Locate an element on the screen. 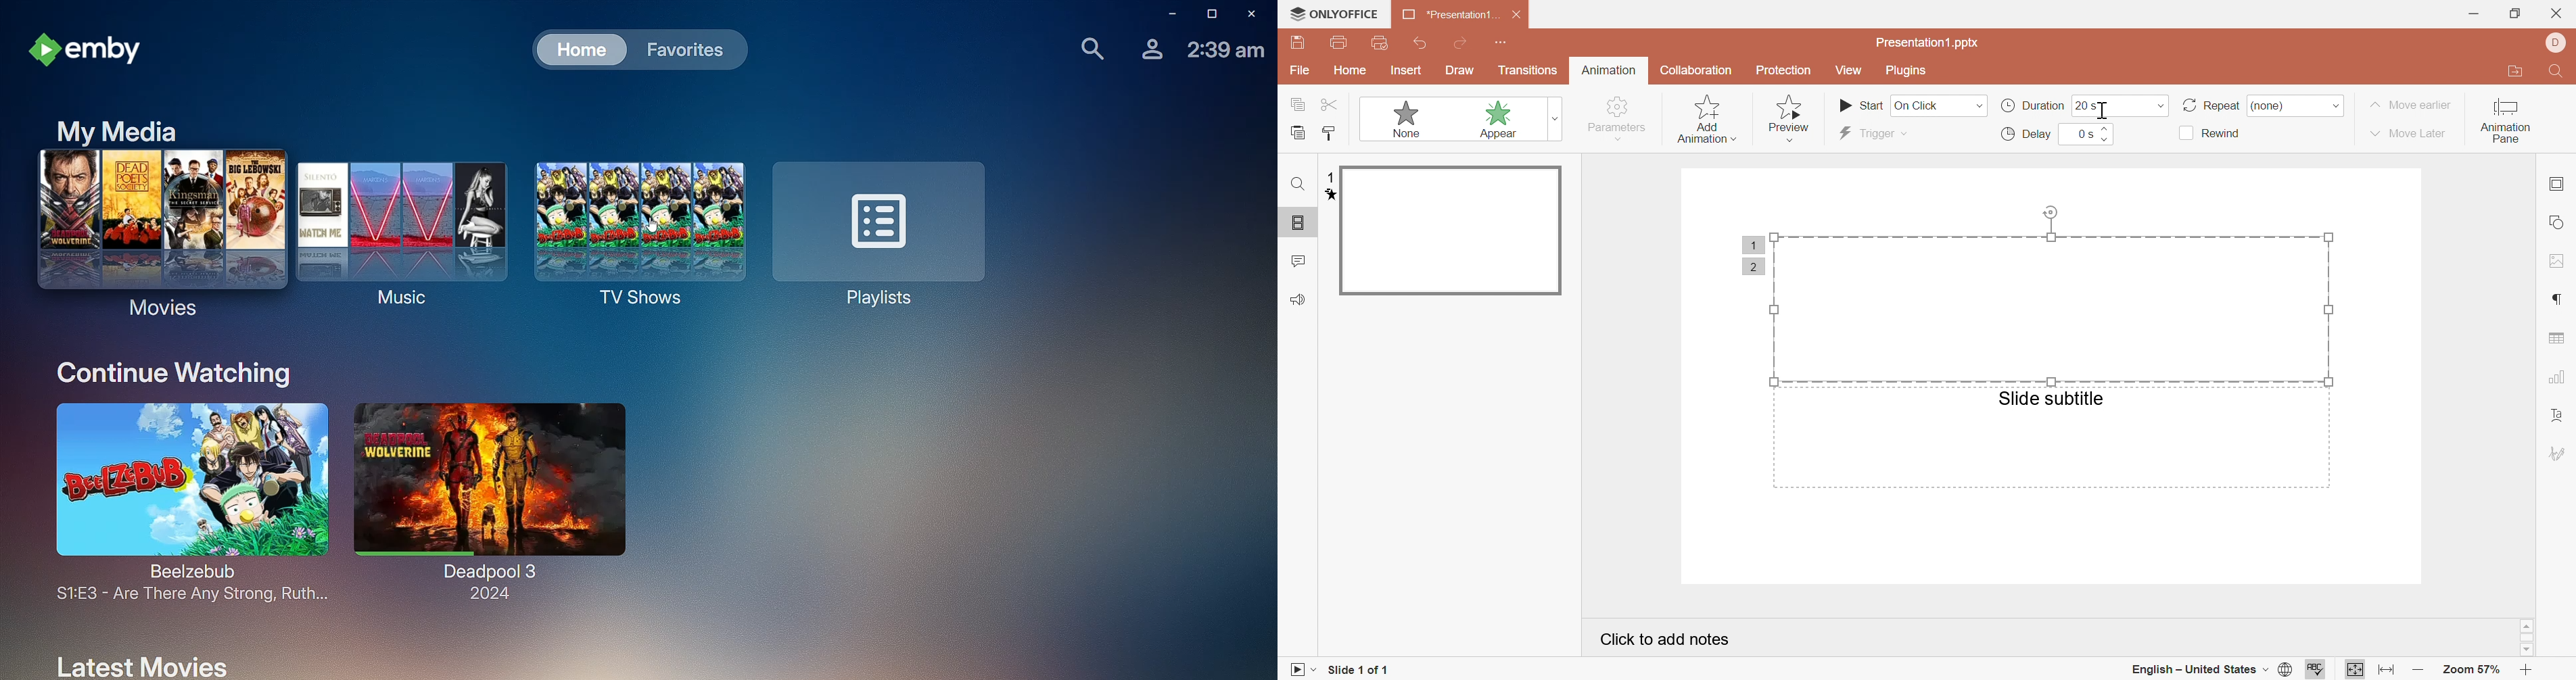 This screenshot has width=2576, height=700. close is located at coordinates (2554, 13).